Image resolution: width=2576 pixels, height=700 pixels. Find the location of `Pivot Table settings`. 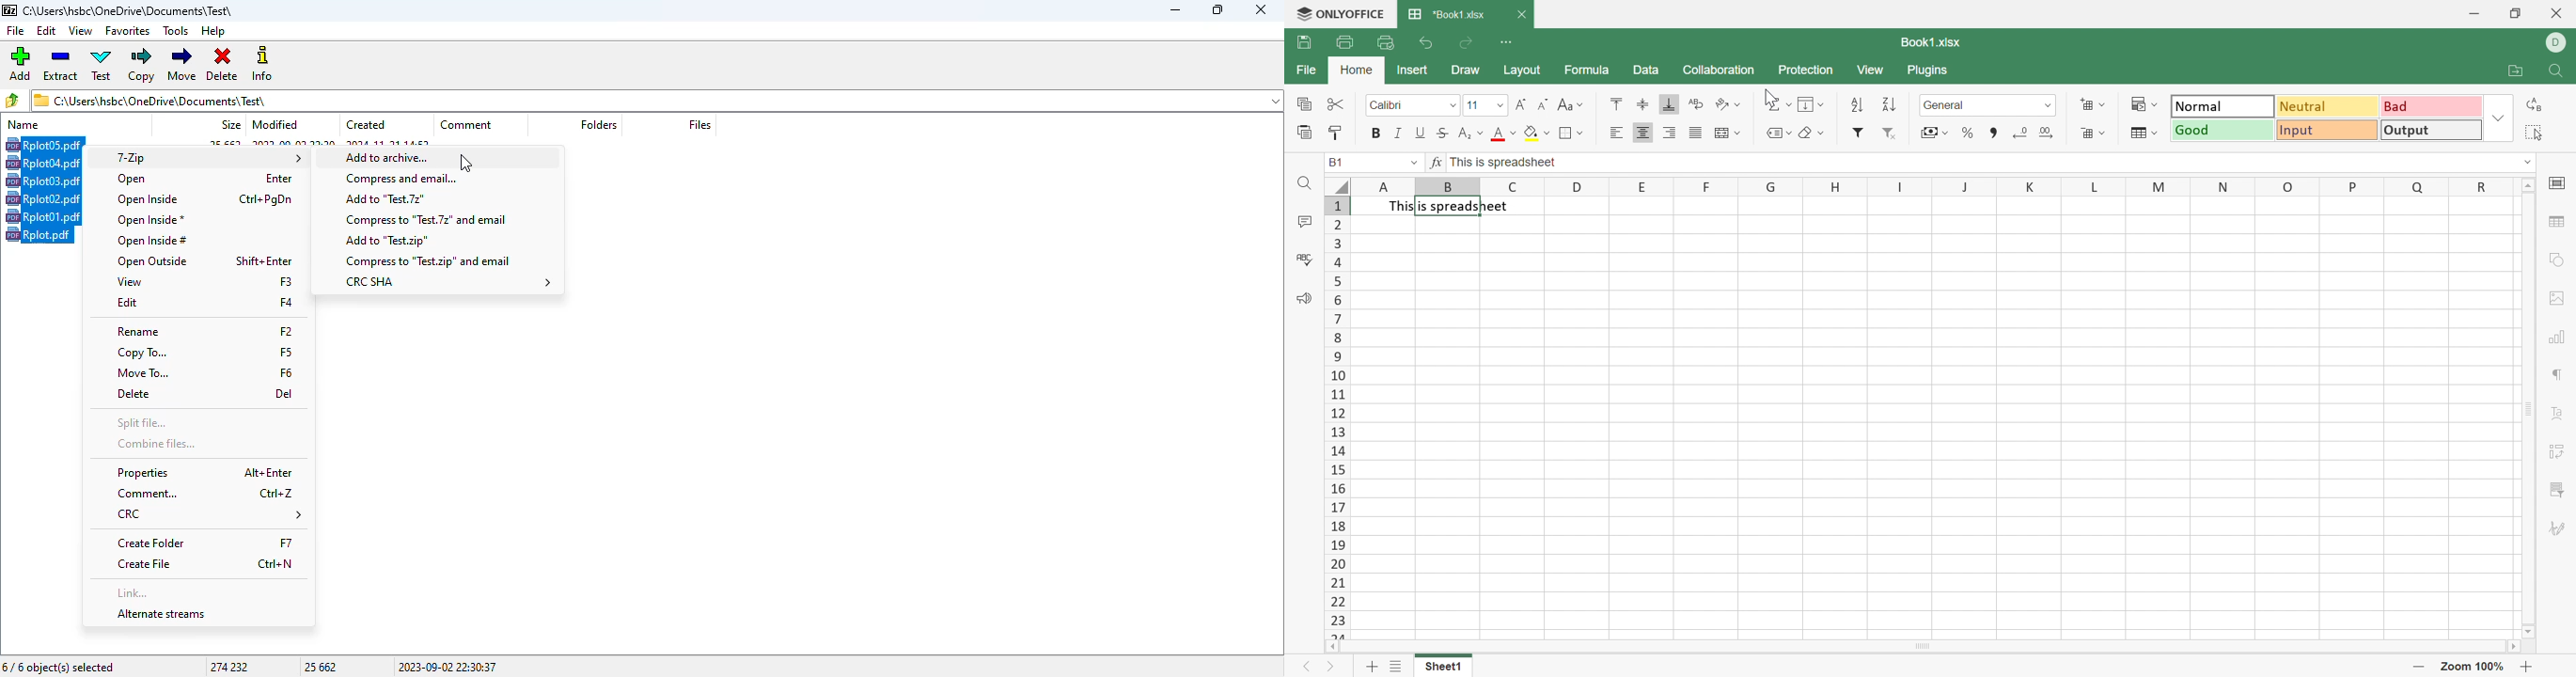

Pivot Table settings is located at coordinates (2556, 454).